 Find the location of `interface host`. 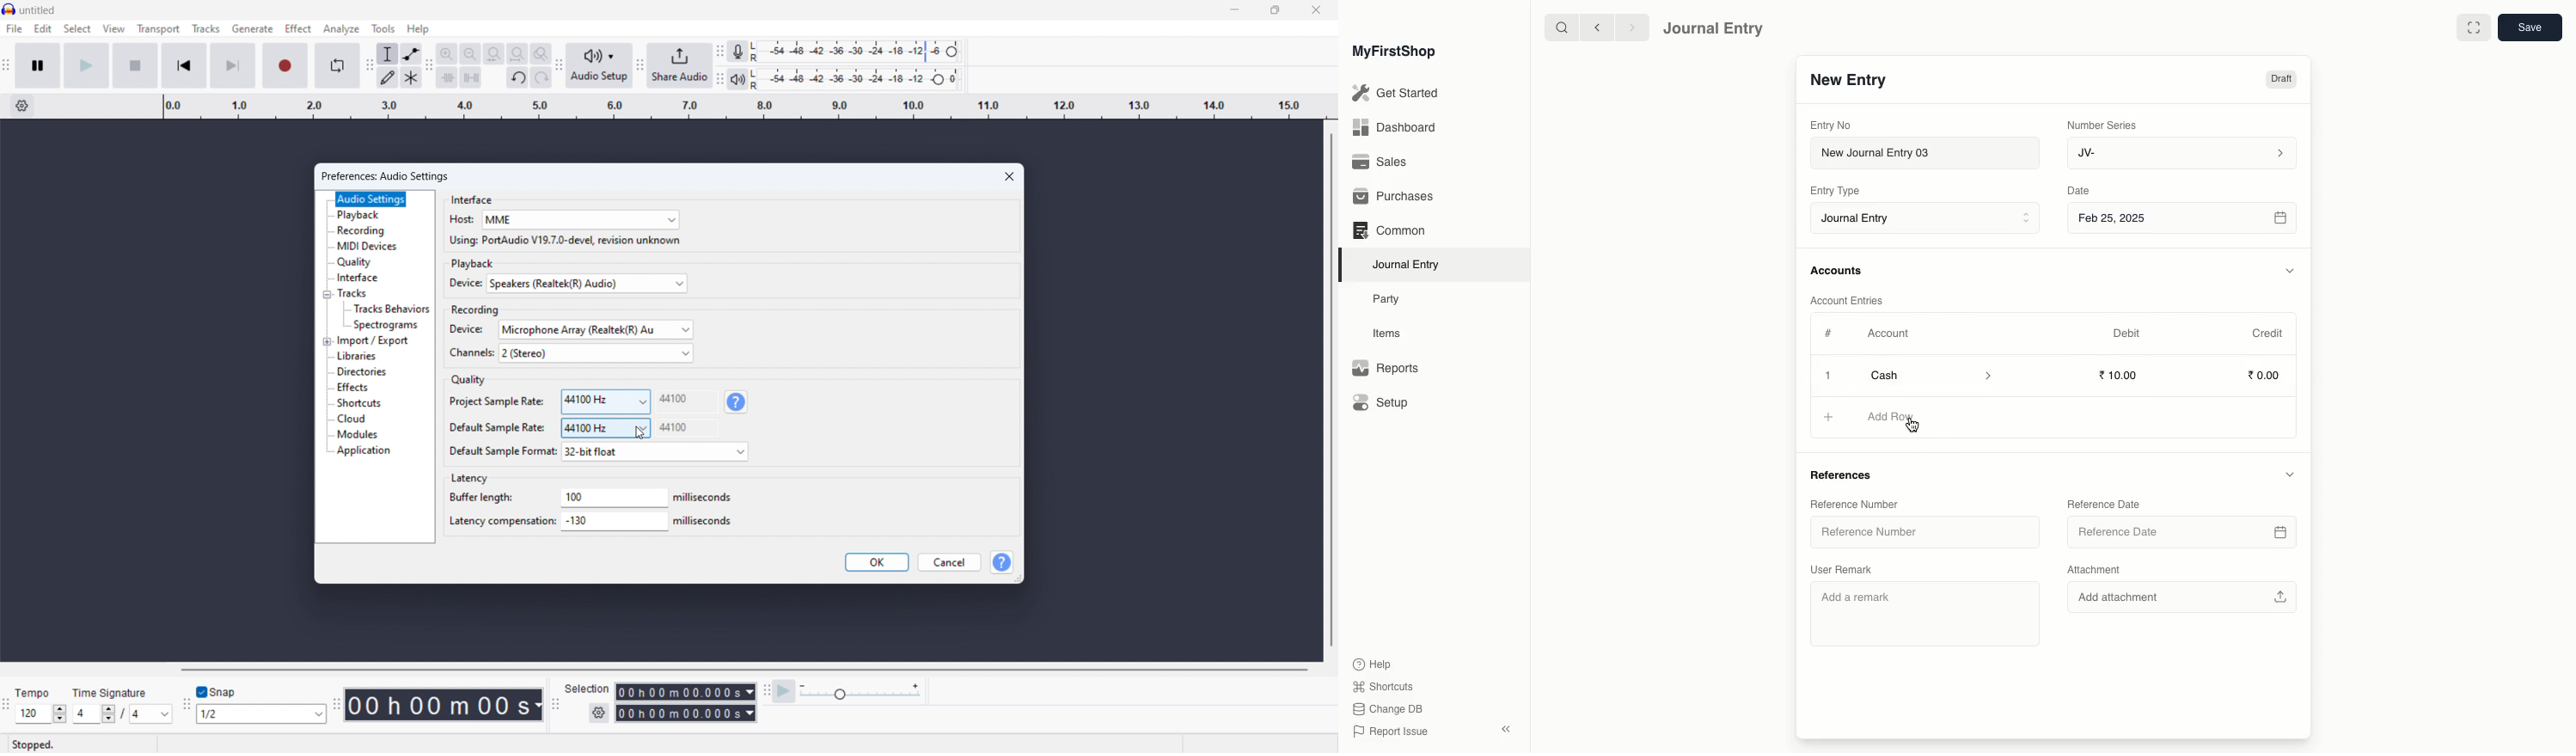

interface host is located at coordinates (580, 220).